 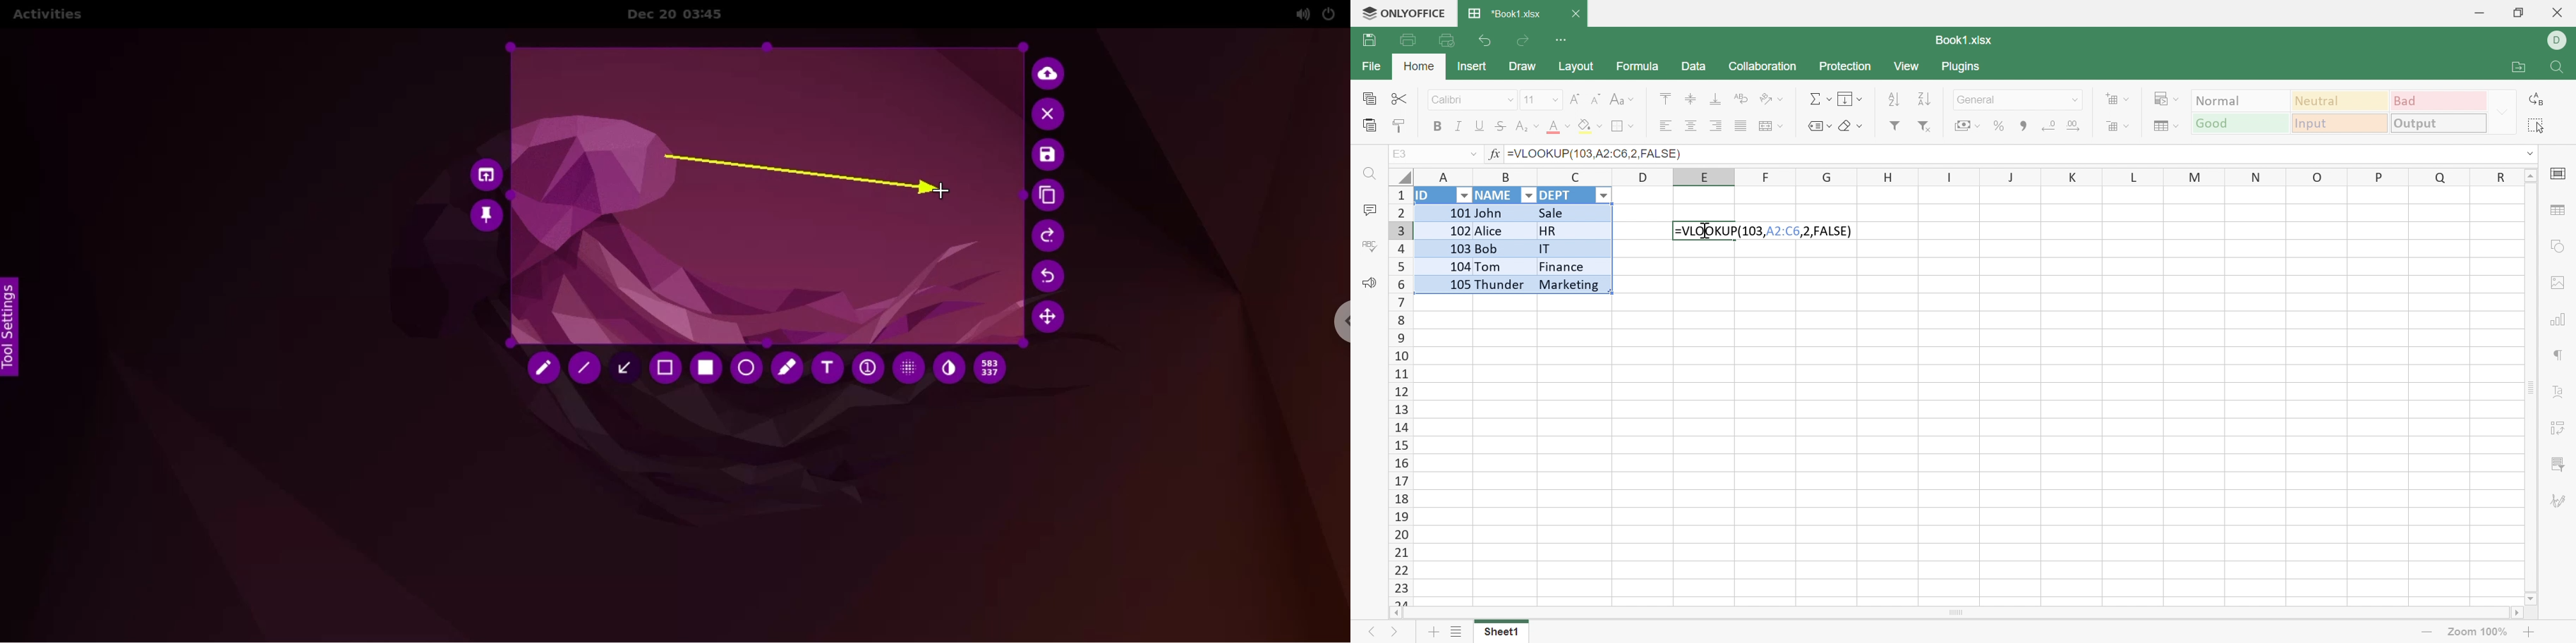 What do you see at coordinates (1966, 126) in the screenshot?
I see `Accounting` at bounding box center [1966, 126].